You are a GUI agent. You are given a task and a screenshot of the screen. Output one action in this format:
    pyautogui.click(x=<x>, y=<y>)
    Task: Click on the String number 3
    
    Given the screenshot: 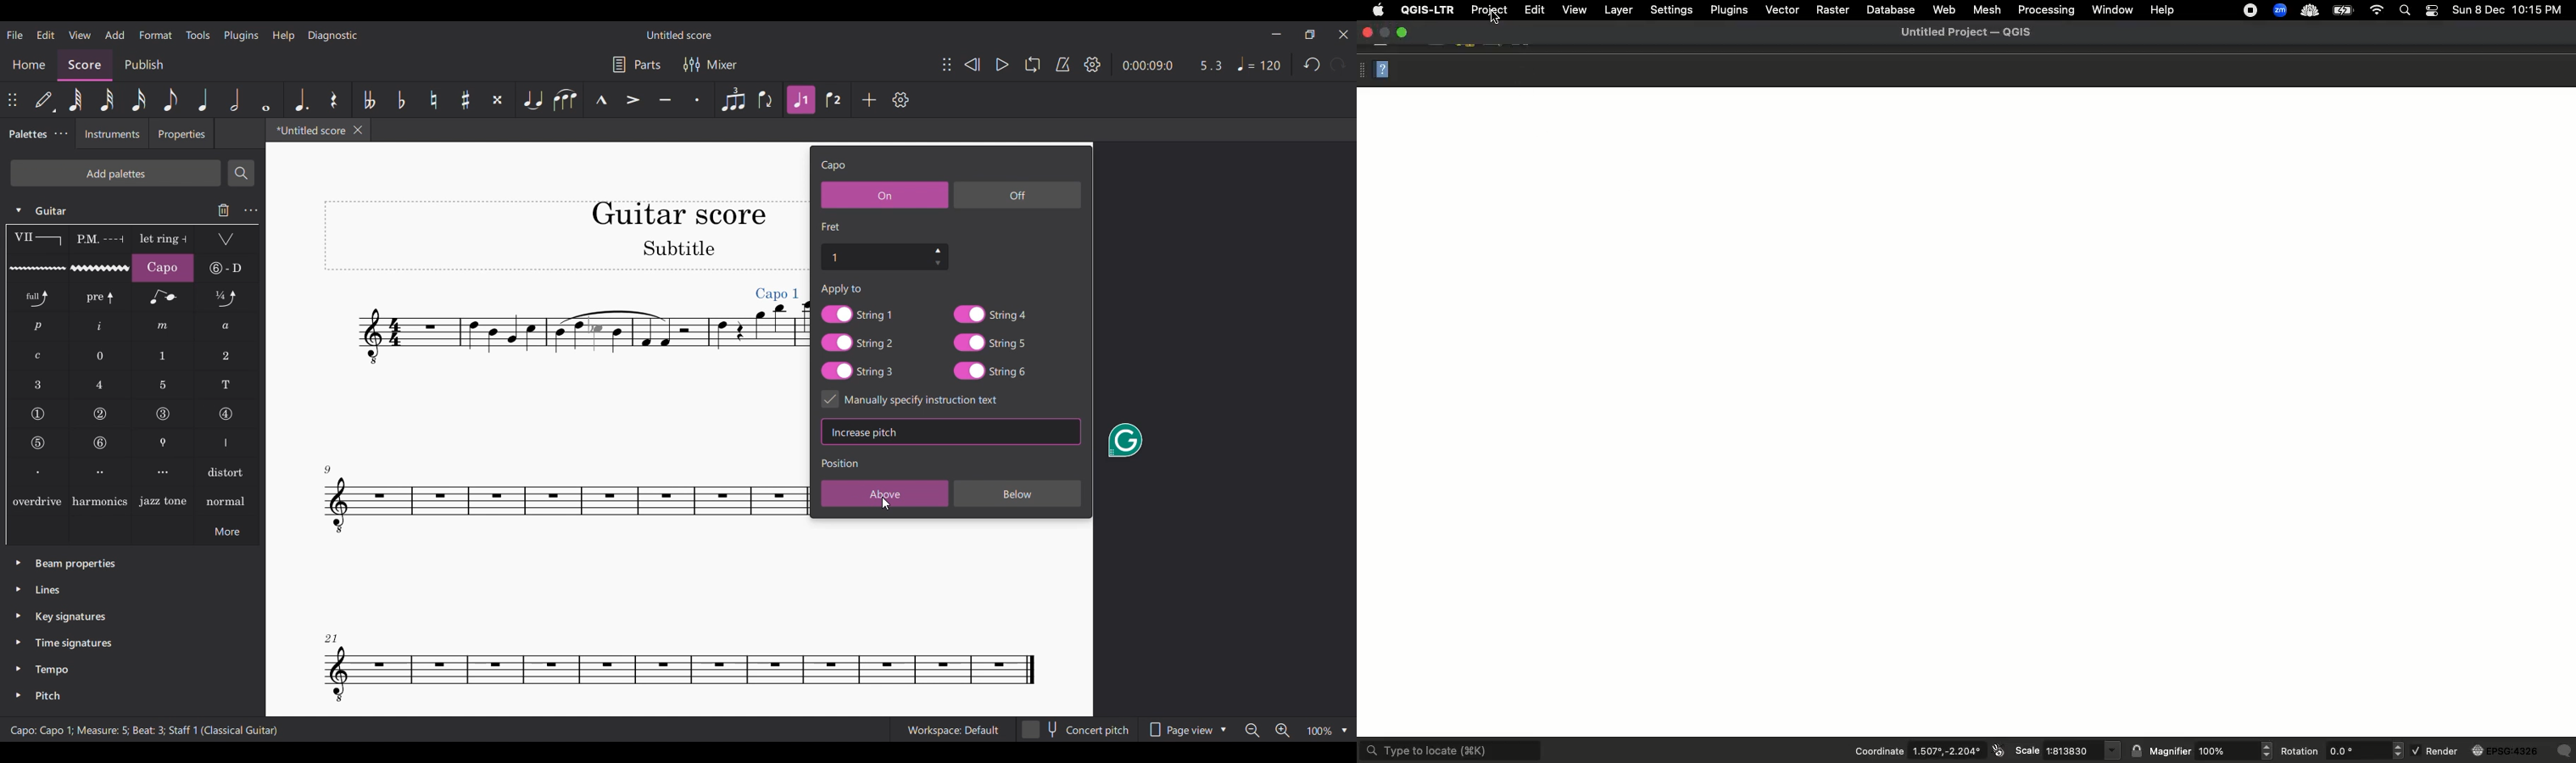 What is the action you would take?
    pyautogui.click(x=163, y=414)
    